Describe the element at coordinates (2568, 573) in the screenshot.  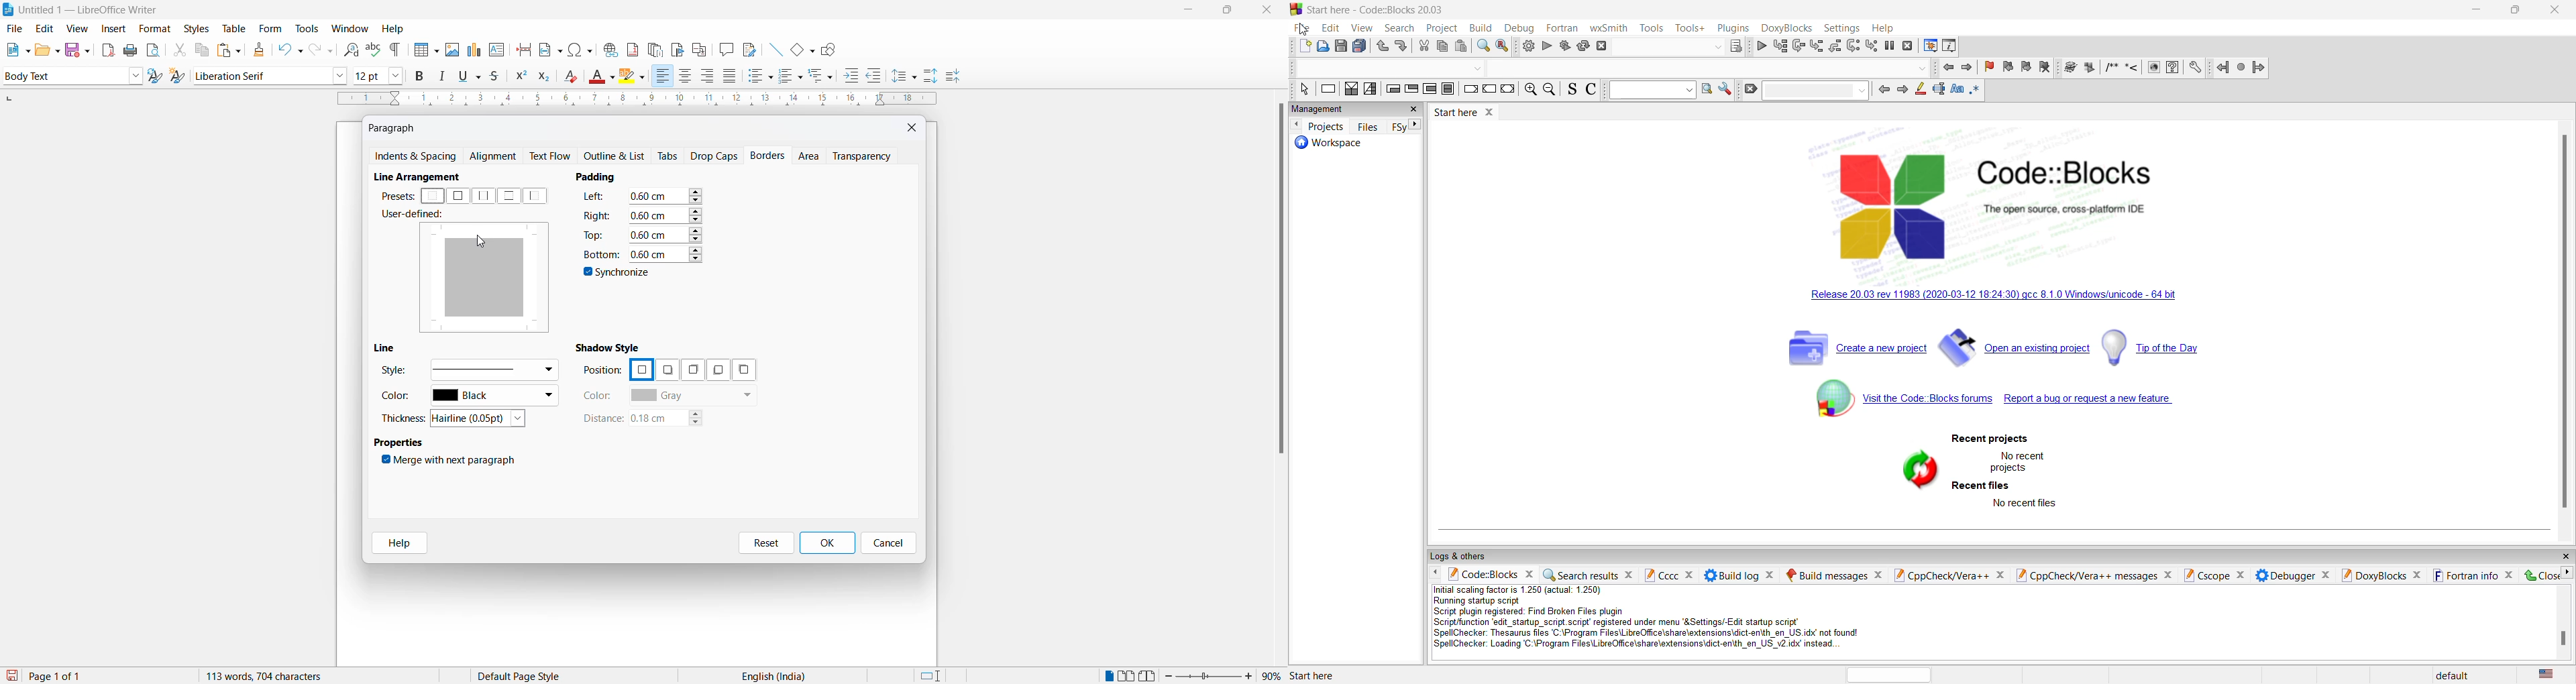
I see `move right` at that location.